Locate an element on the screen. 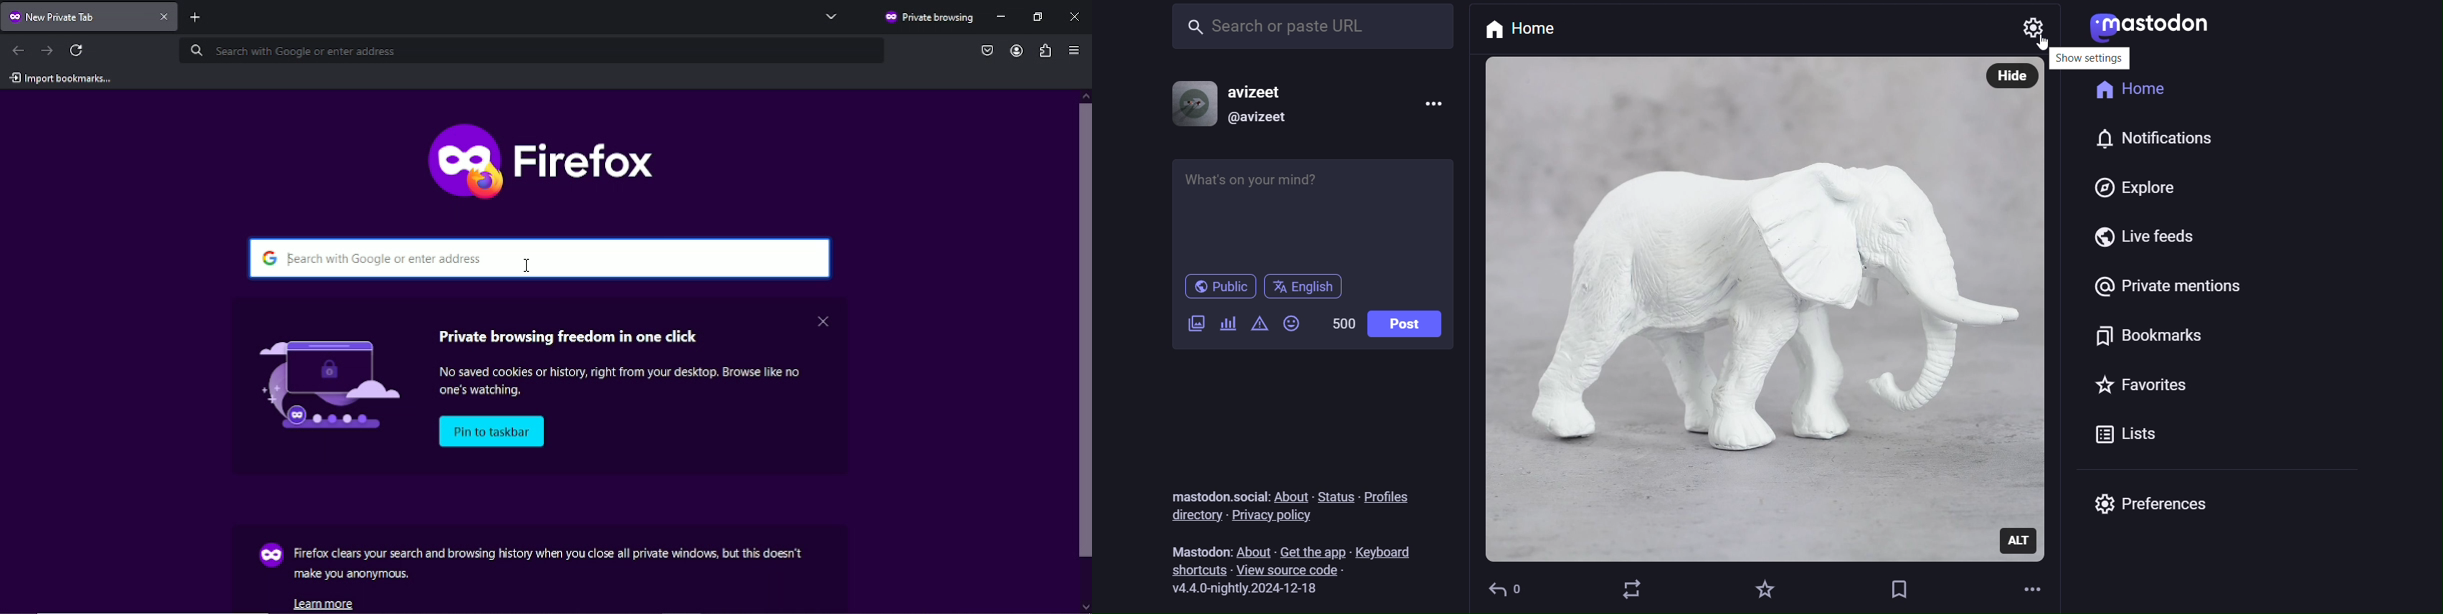 The height and width of the screenshot is (616, 2464). About is located at coordinates (1291, 495).